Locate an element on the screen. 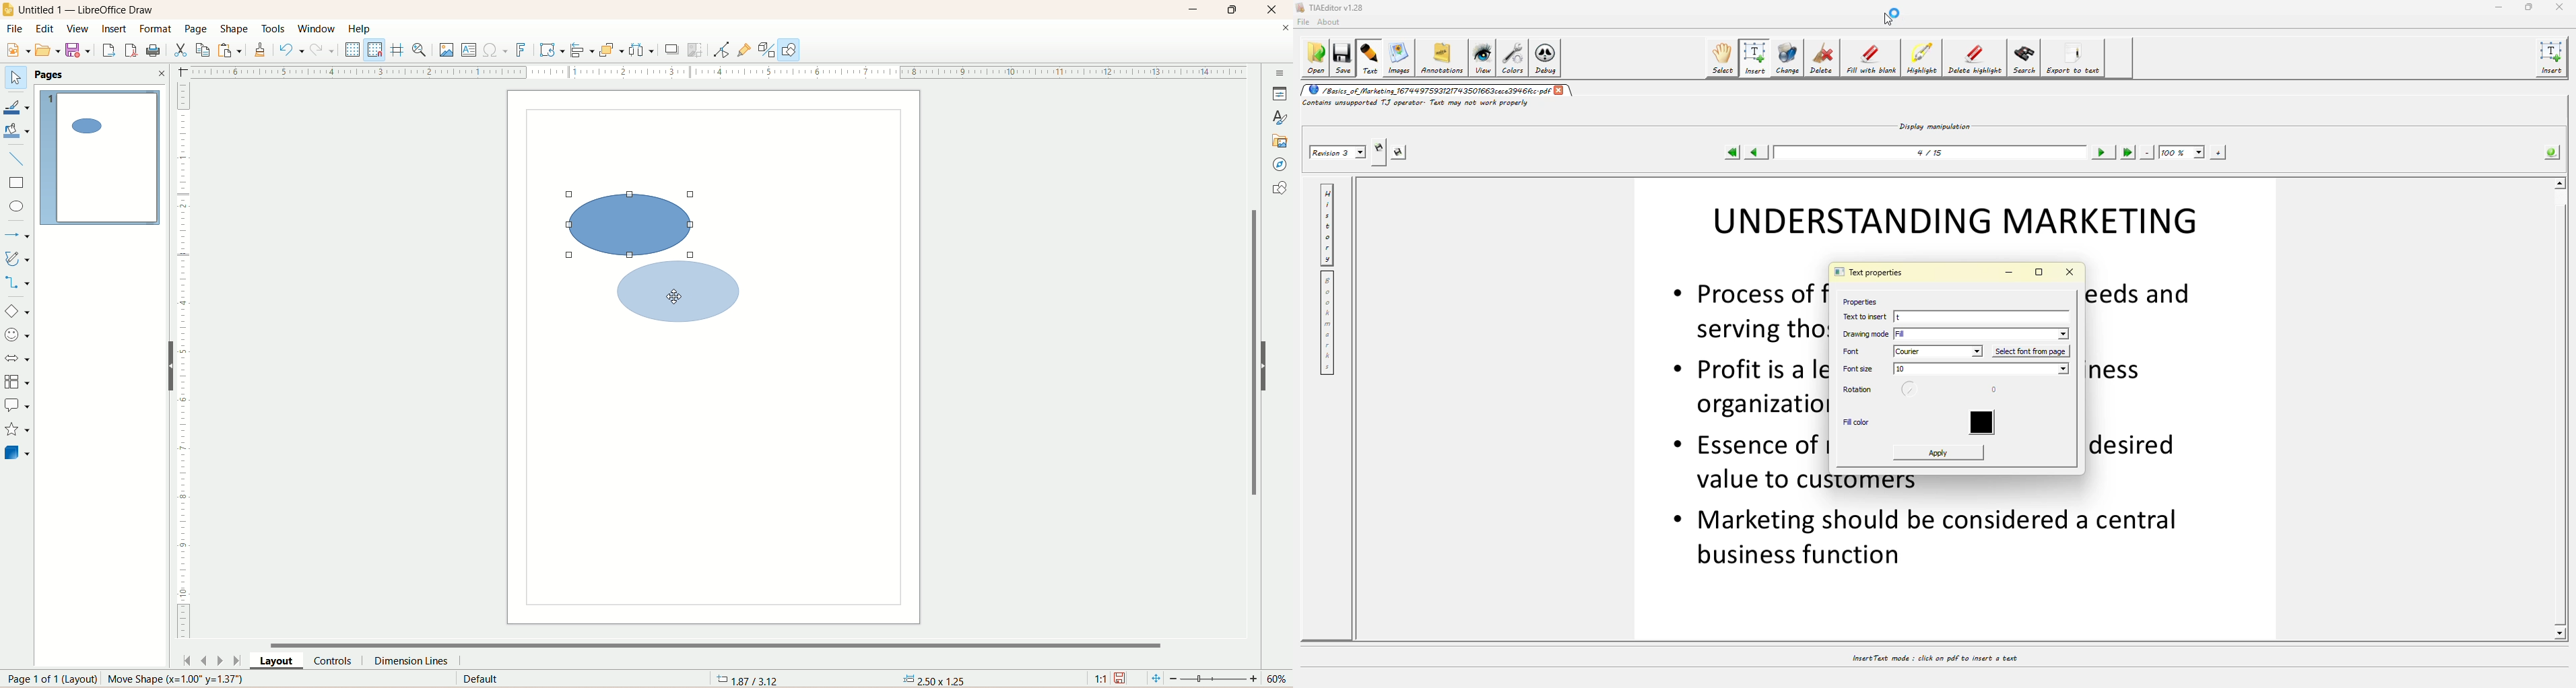 This screenshot has width=2576, height=700. page 1 is located at coordinates (100, 156).